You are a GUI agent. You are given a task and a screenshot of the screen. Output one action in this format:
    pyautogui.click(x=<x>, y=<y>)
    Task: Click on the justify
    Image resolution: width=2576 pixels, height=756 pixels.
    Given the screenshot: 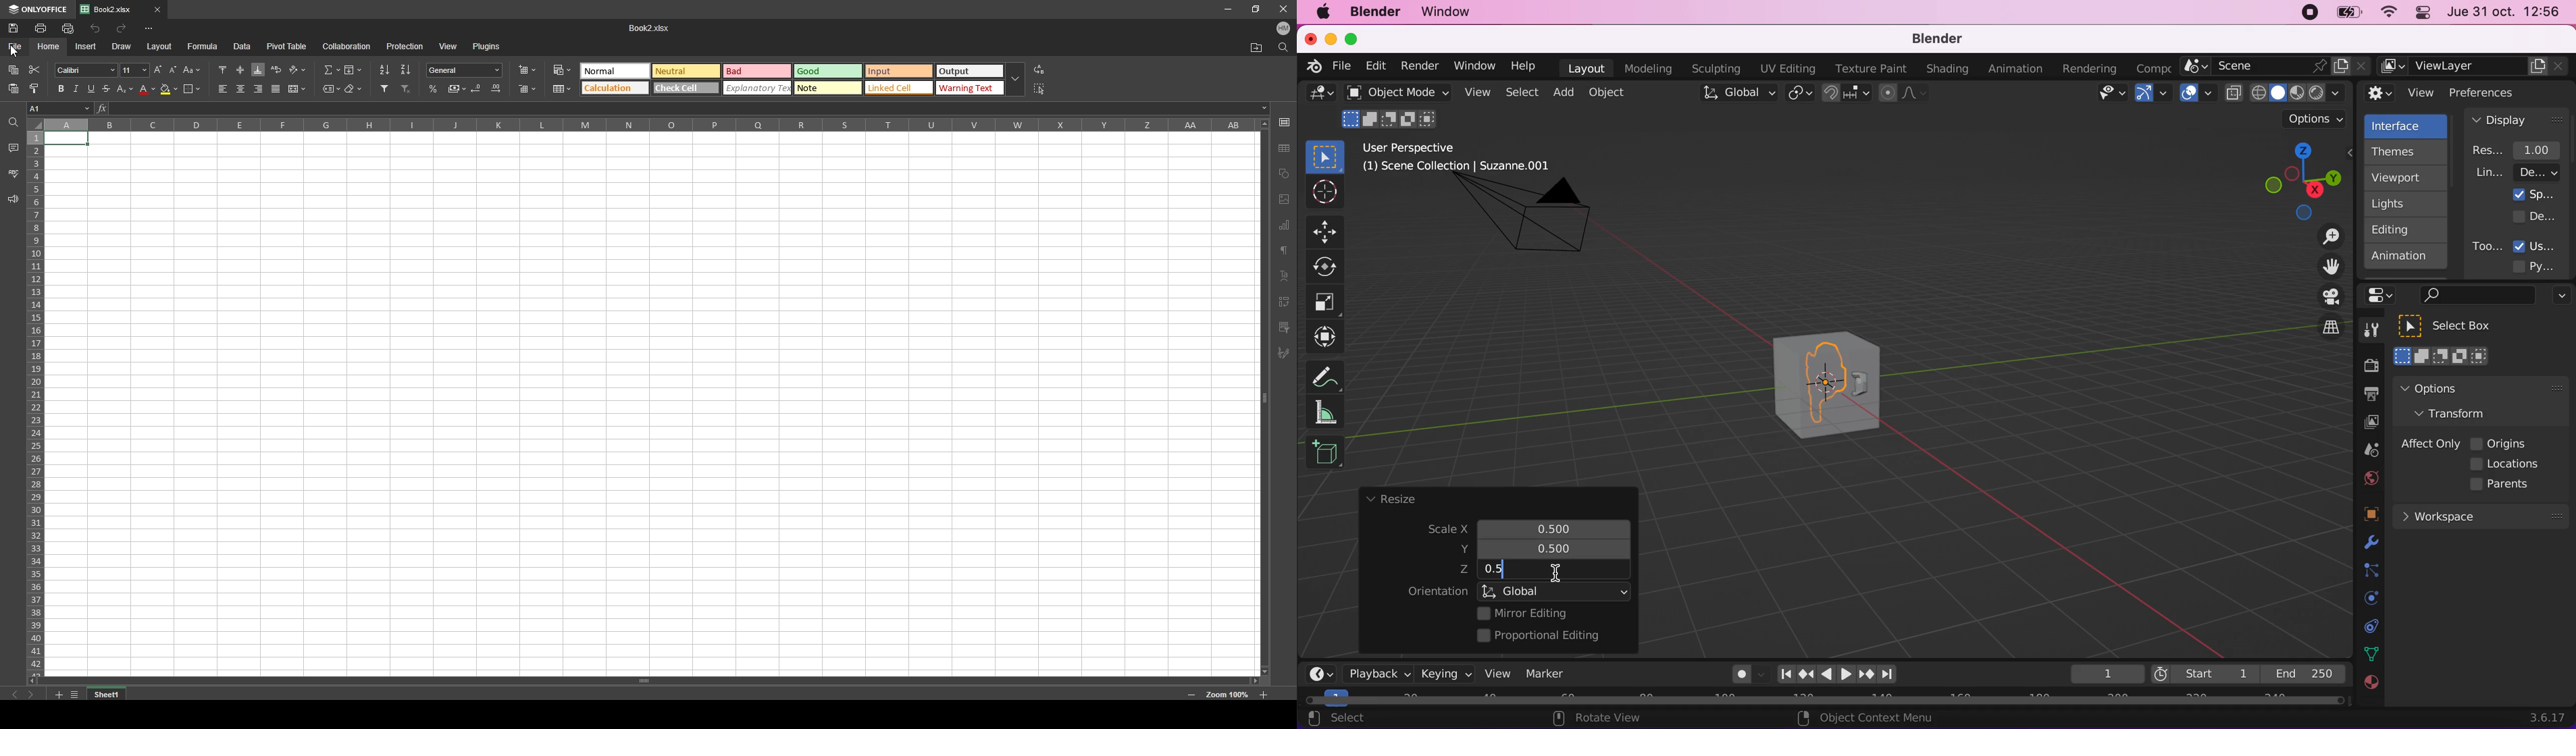 What is the action you would take?
    pyautogui.click(x=276, y=89)
    